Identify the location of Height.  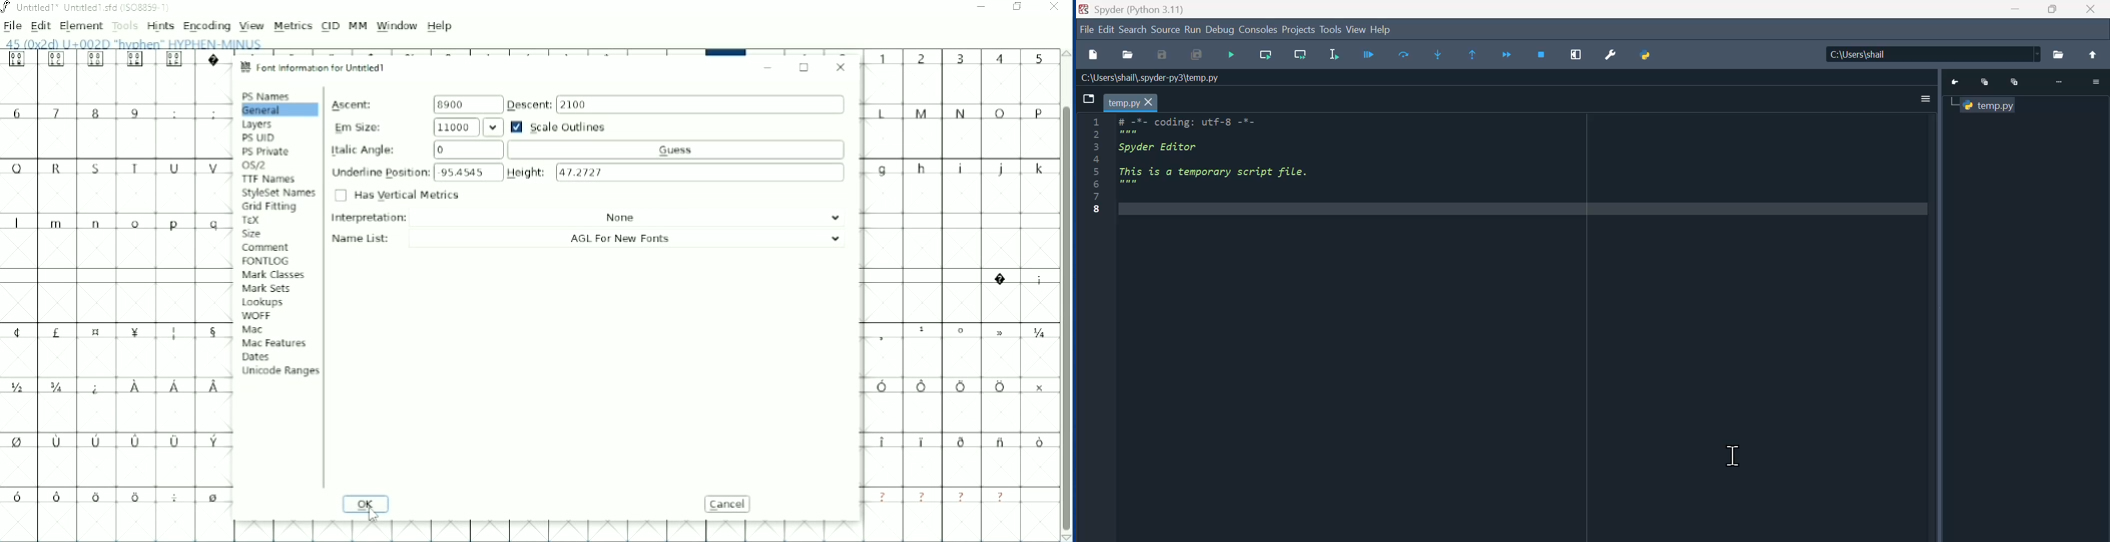
(677, 171).